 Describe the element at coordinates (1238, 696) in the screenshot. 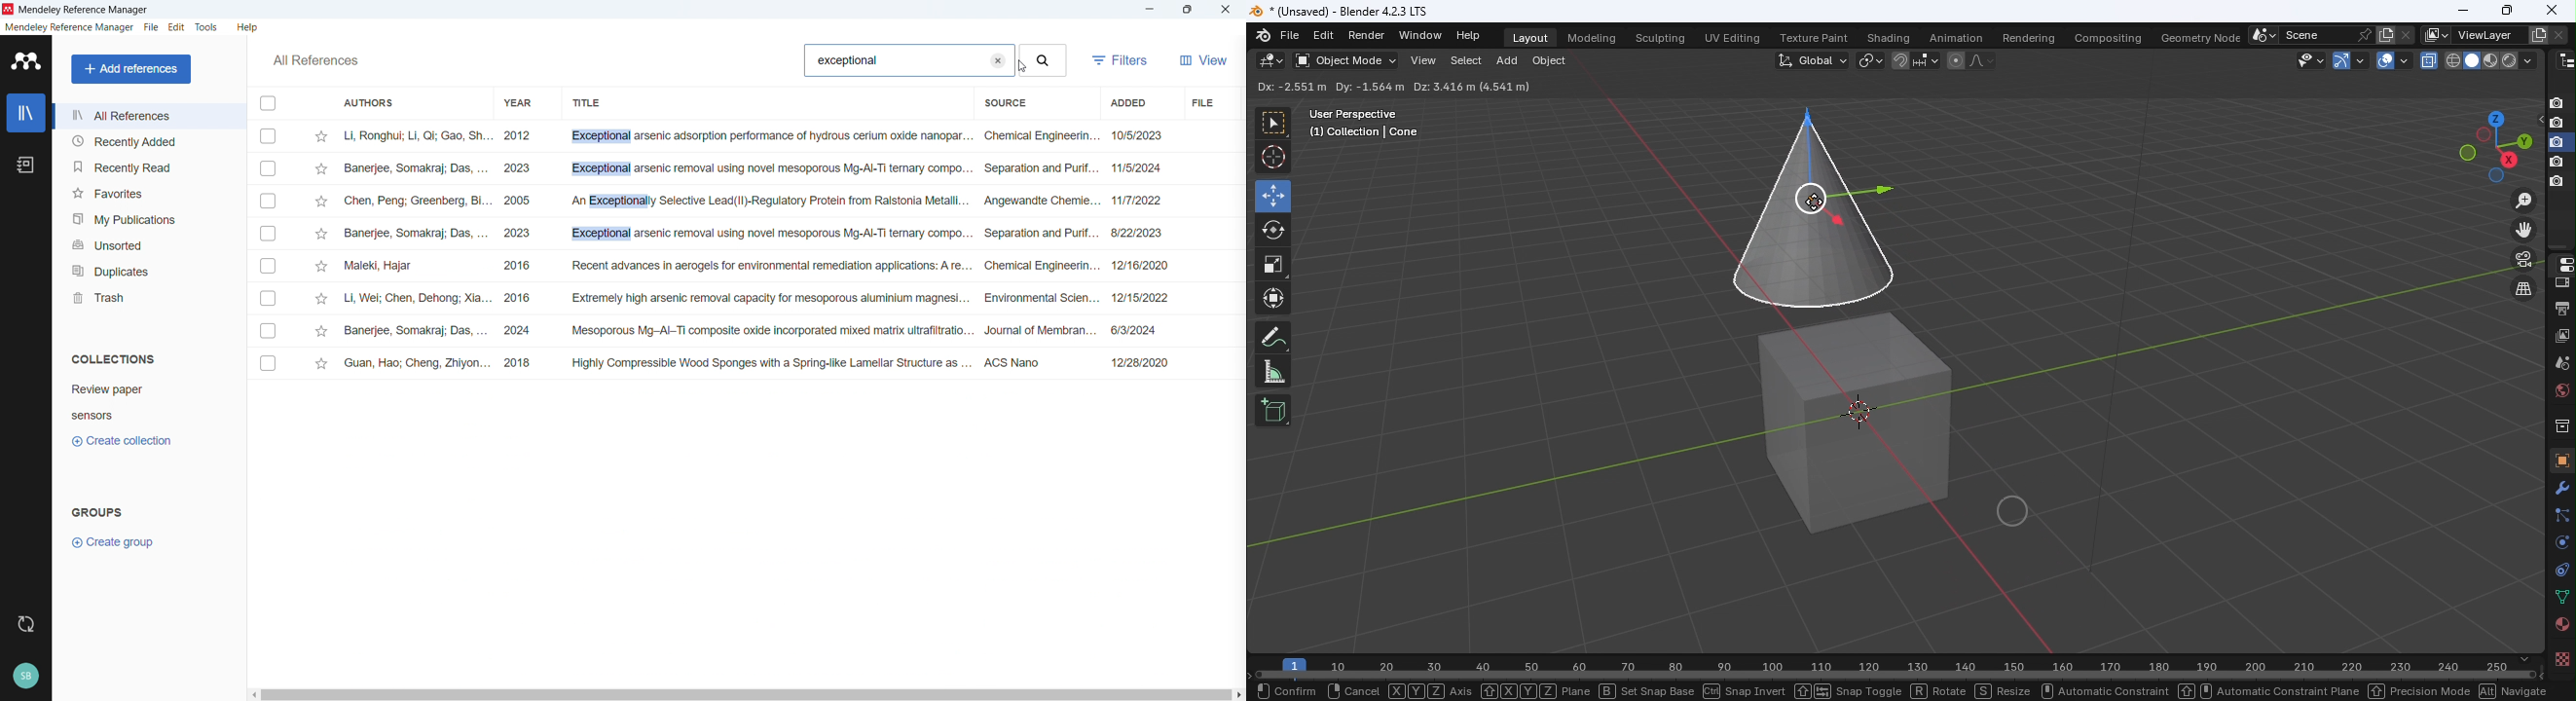

I see `Scroll right ` at that location.